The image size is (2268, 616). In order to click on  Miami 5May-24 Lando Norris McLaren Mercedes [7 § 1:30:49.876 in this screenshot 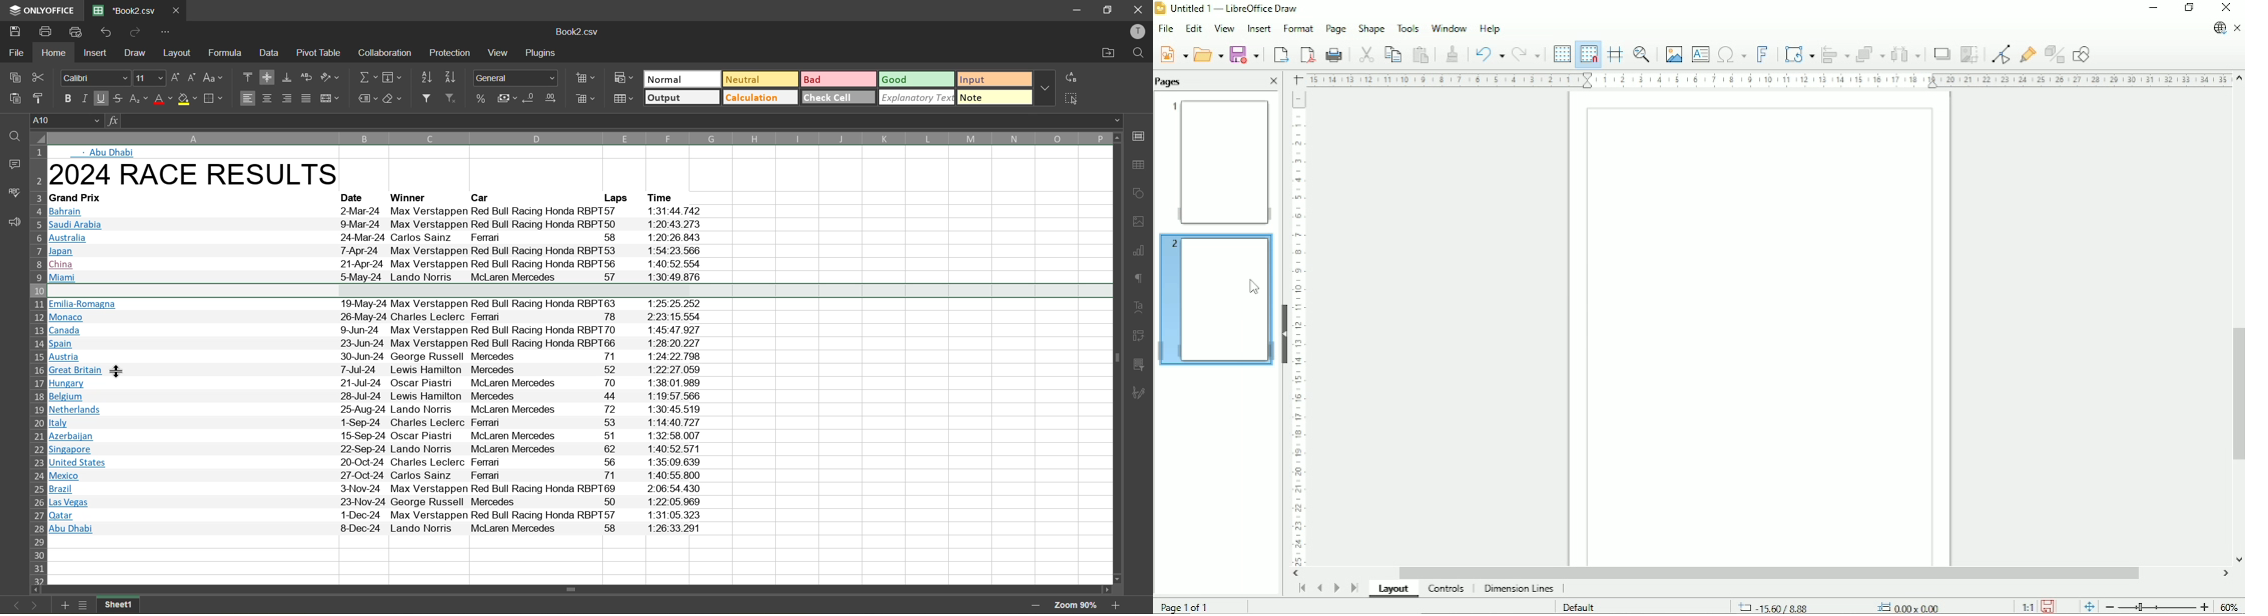, I will do `click(379, 276)`.